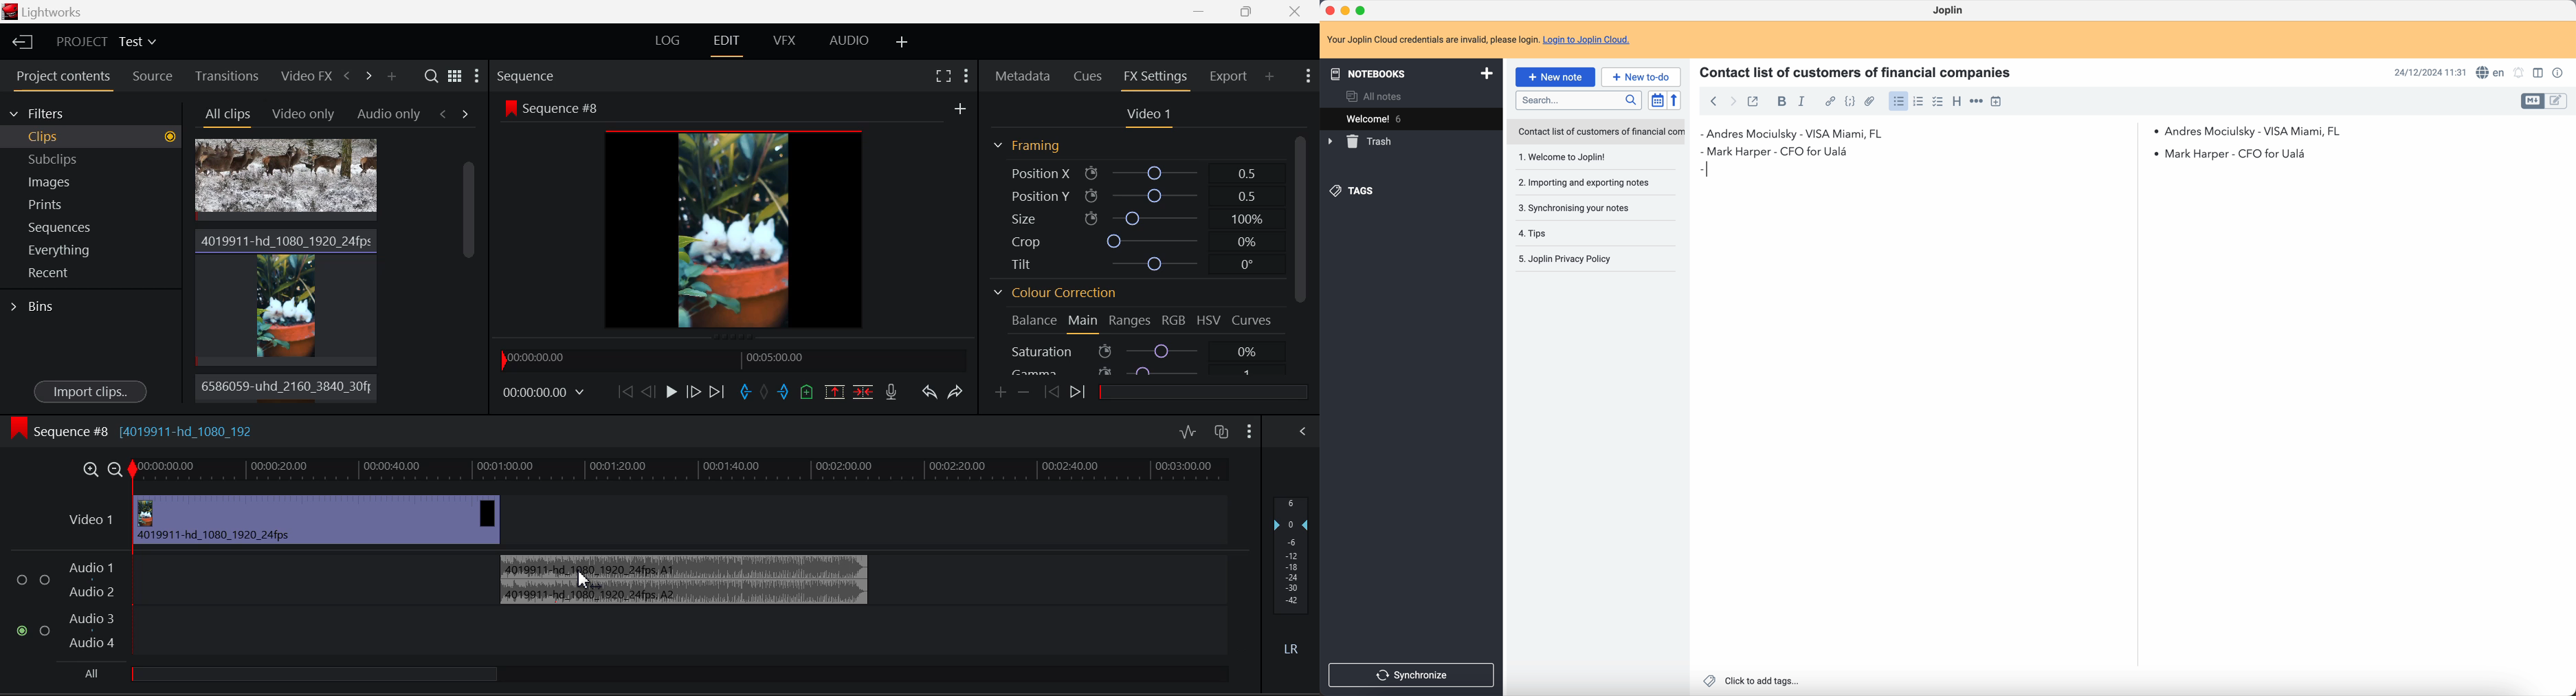 This screenshot has height=700, width=2576. What do you see at coordinates (455, 75) in the screenshot?
I see `Toggle between list and title view` at bounding box center [455, 75].